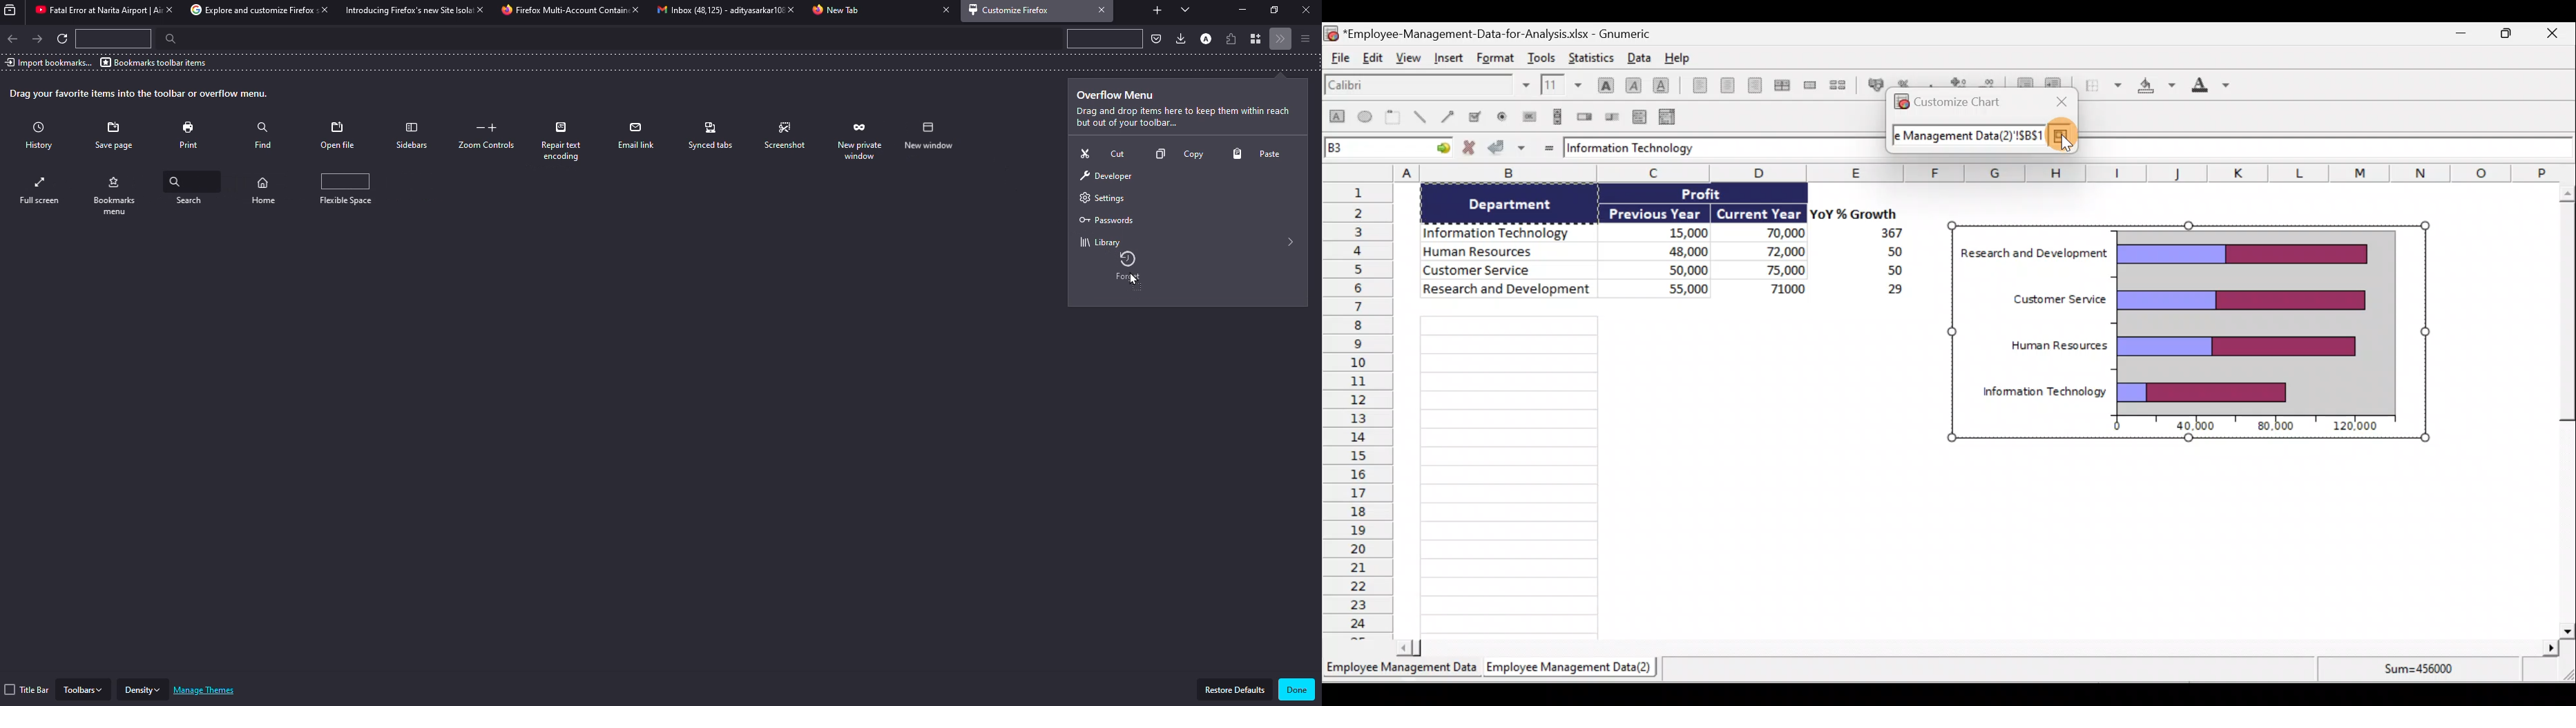  What do you see at coordinates (352, 189) in the screenshot?
I see `flexible` at bounding box center [352, 189].